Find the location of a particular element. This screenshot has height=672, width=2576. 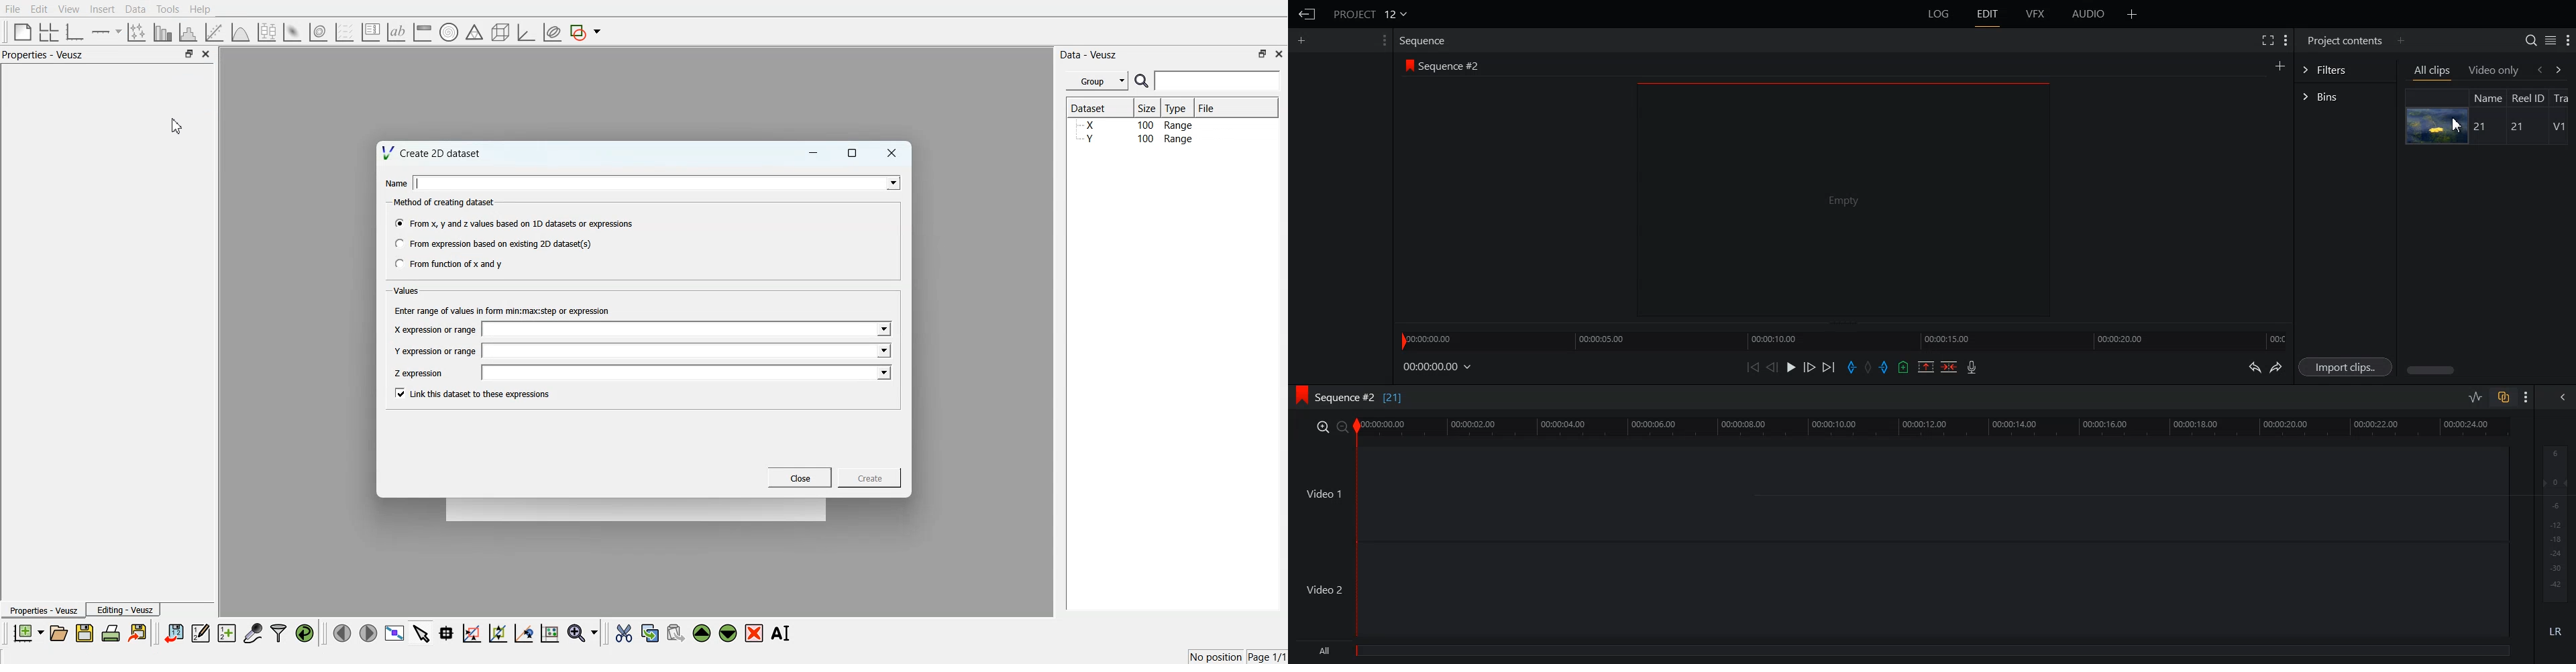

No position Page 1/1 is located at coordinates (1237, 657).